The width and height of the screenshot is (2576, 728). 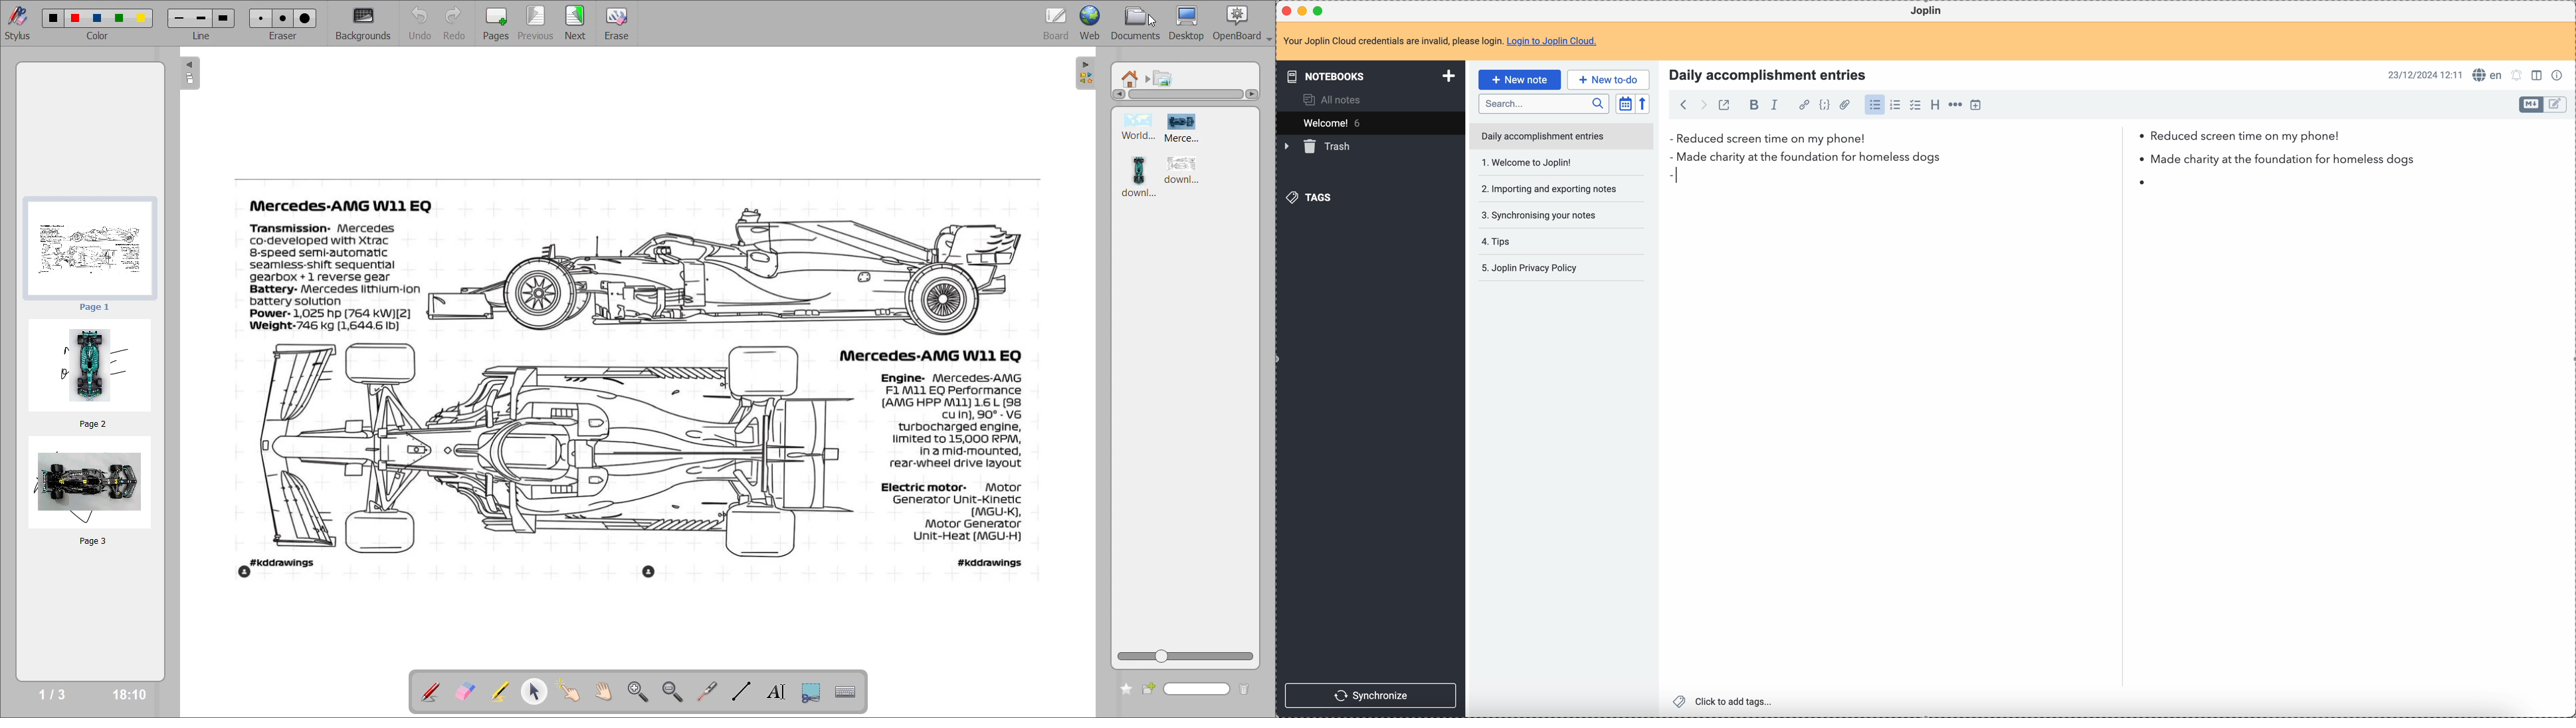 I want to click on erase annotation, so click(x=467, y=693).